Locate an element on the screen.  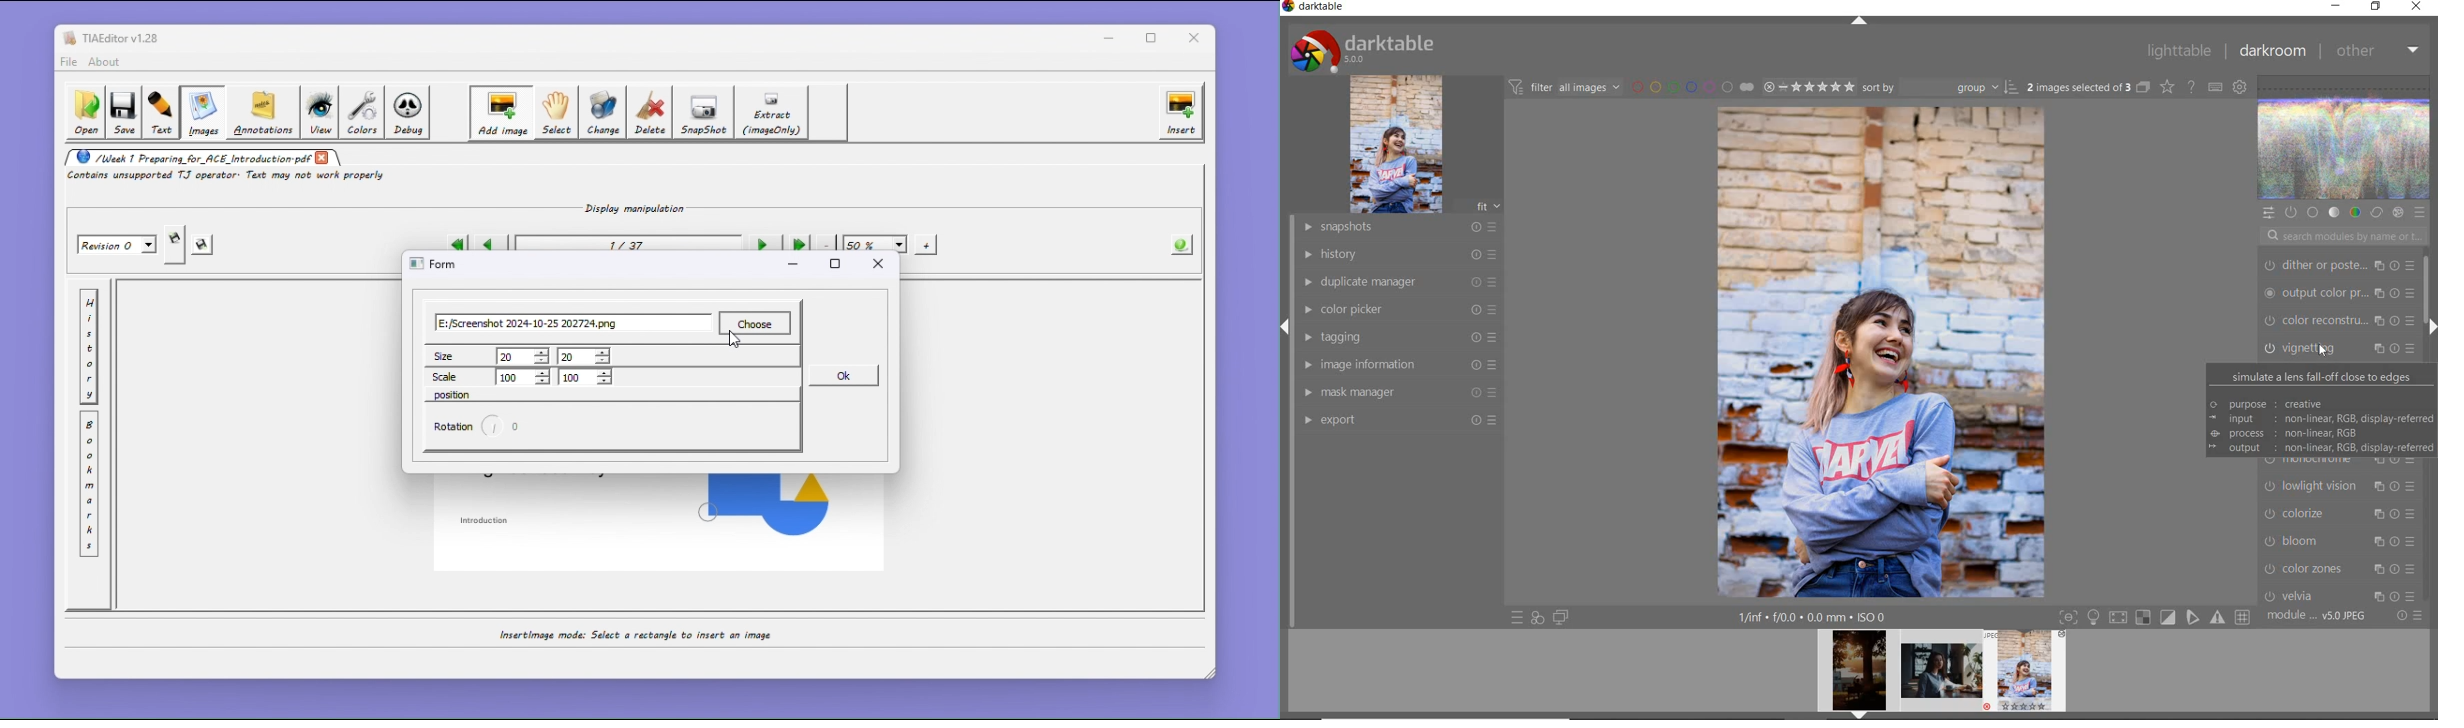
SELECTED IMAGES is located at coordinates (2079, 85).